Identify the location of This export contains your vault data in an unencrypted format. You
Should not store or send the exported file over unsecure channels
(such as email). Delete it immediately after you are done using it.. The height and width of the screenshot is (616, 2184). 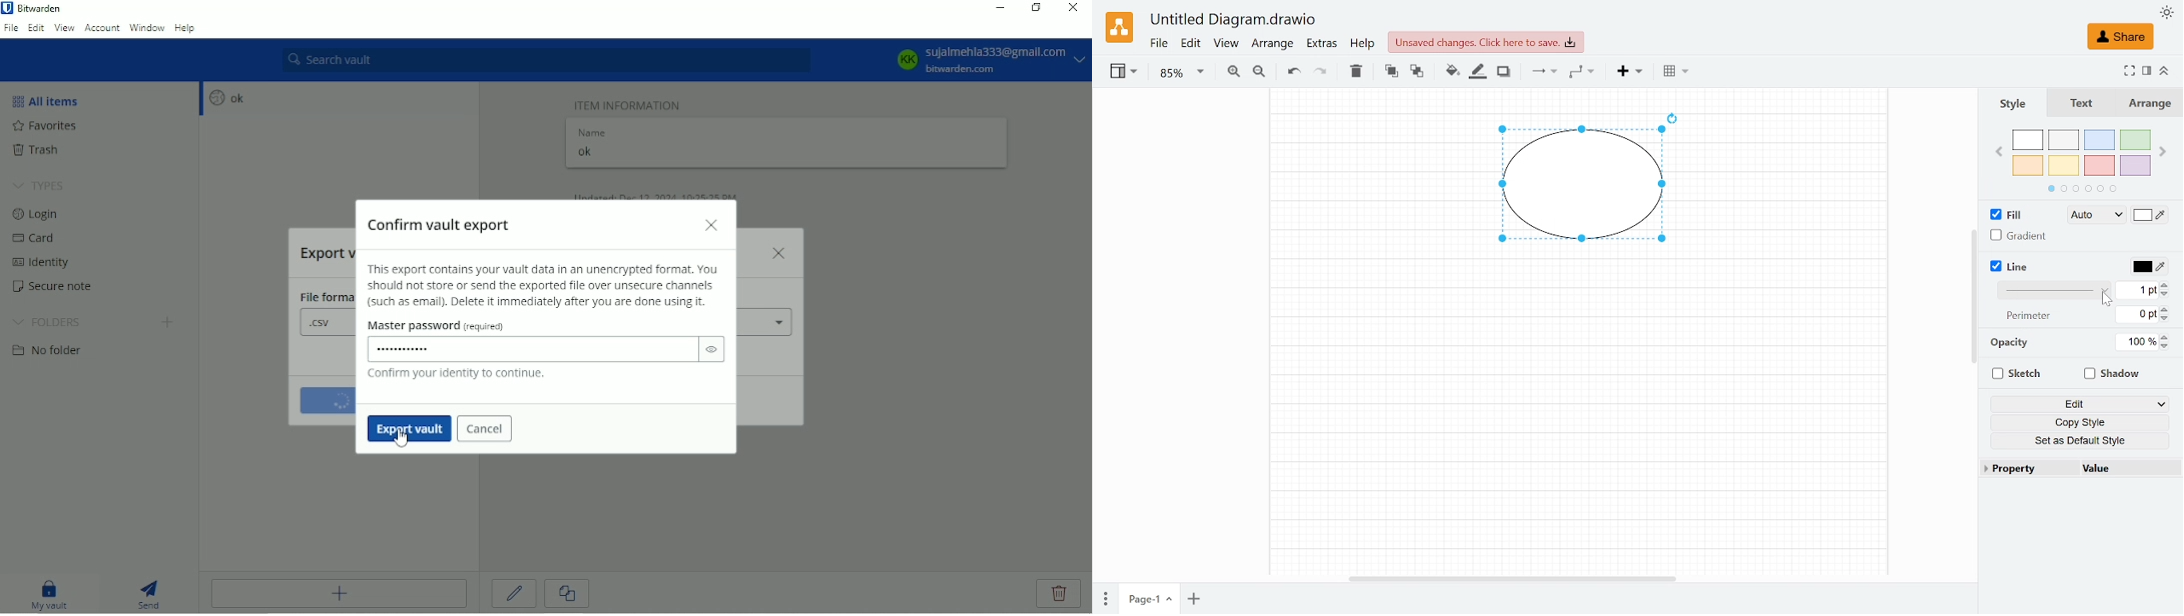
(543, 286).